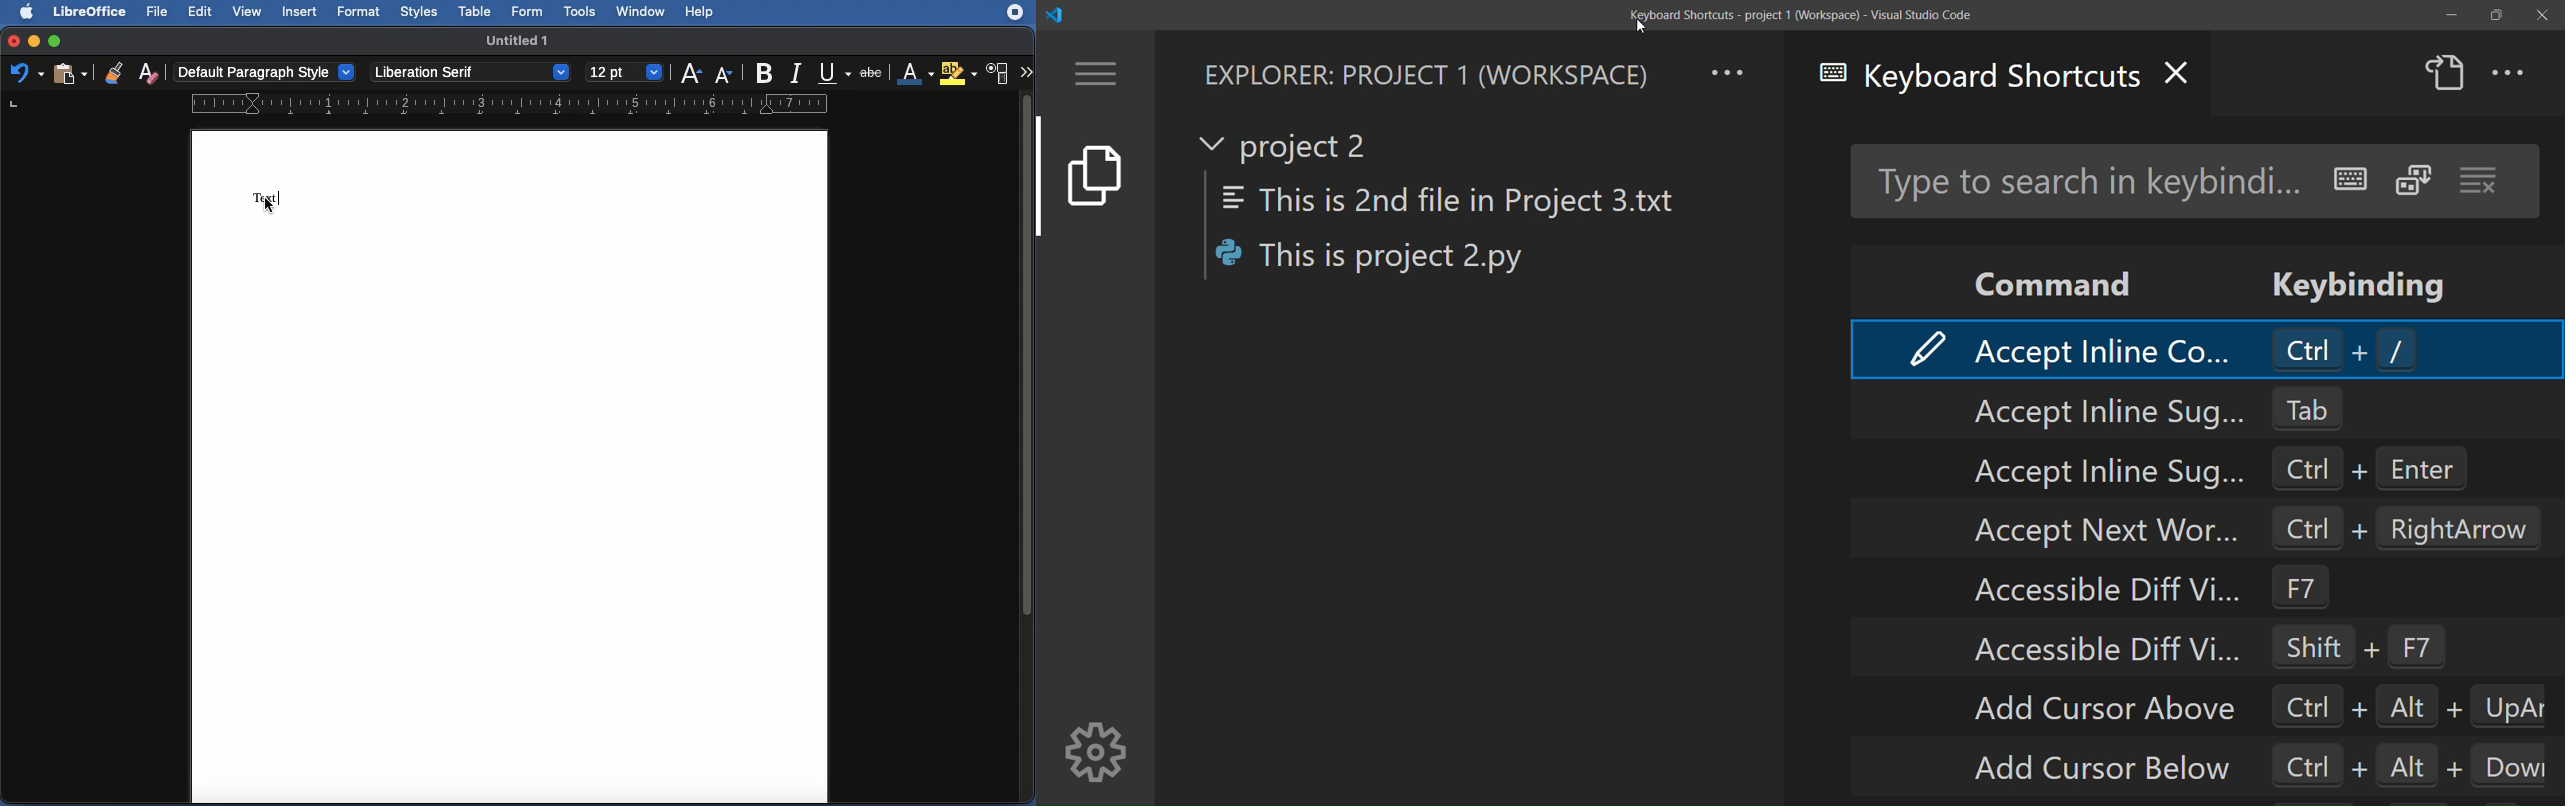  What do you see at coordinates (639, 13) in the screenshot?
I see `Window` at bounding box center [639, 13].